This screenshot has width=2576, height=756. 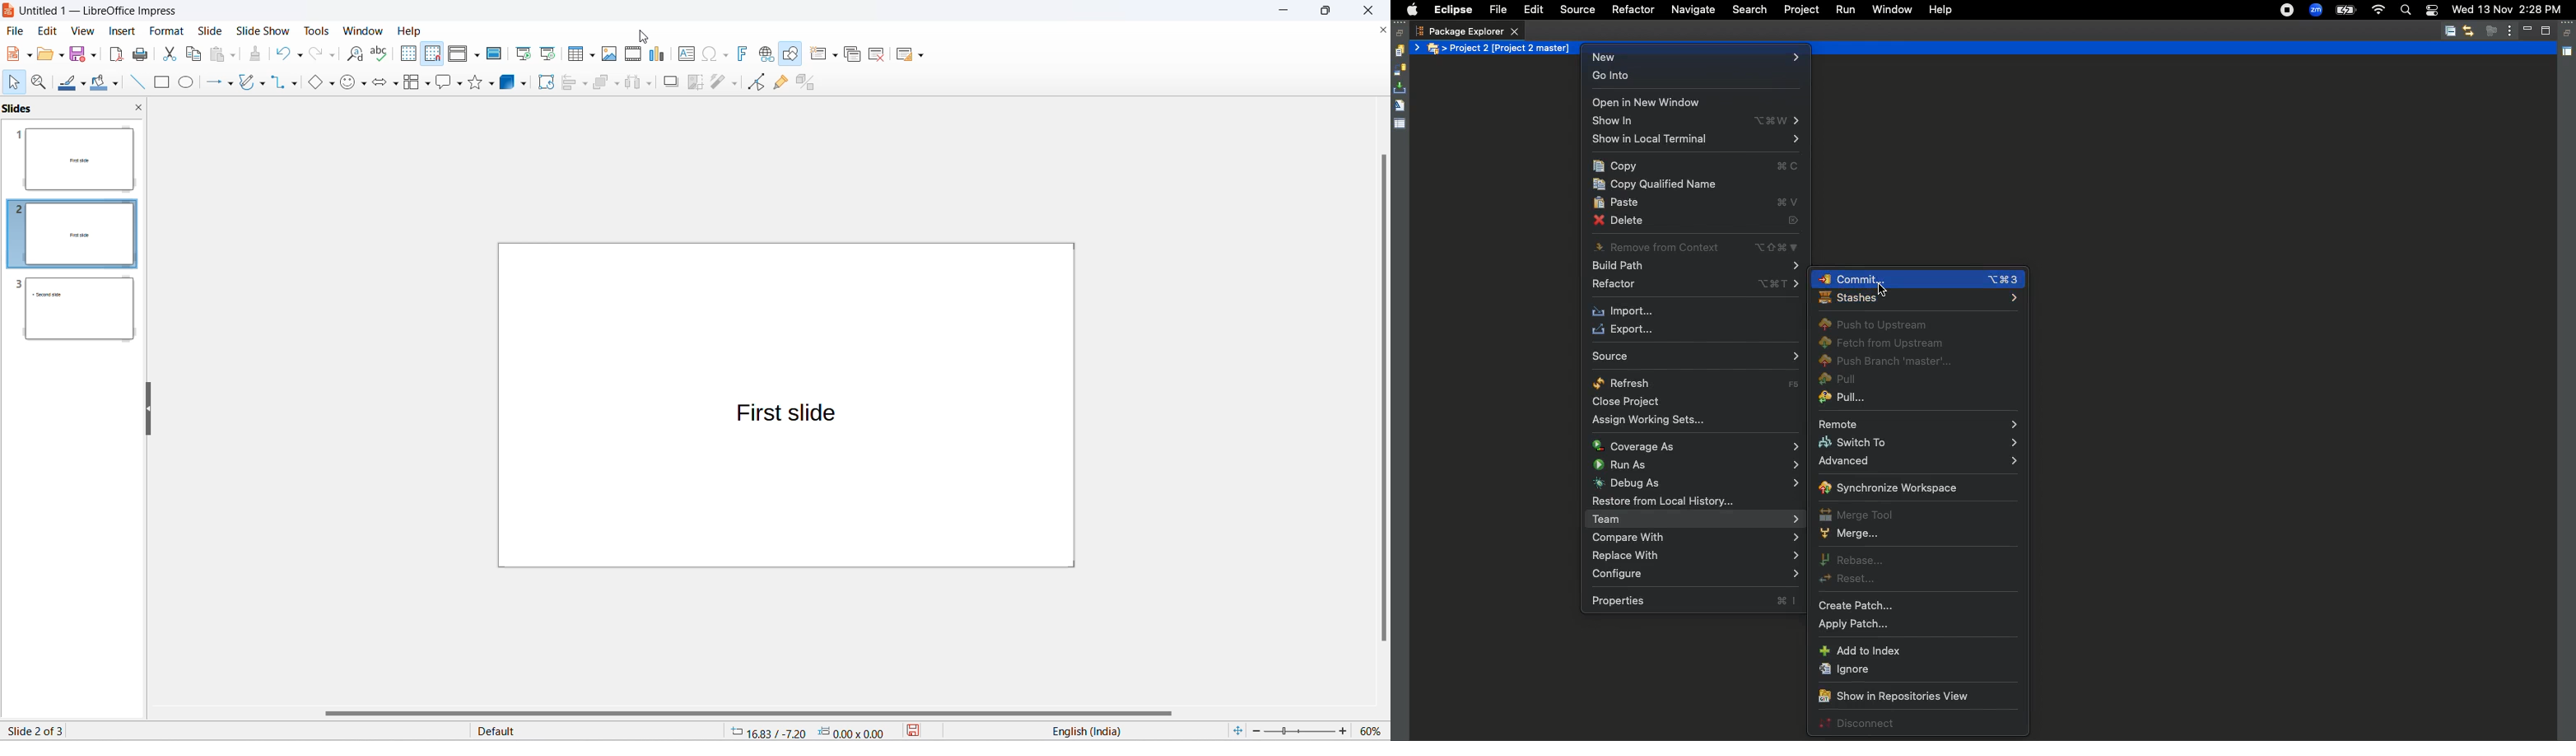 What do you see at coordinates (834, 56) in the screenshot?
I see `new slide options` at bounding box center [834, 56].